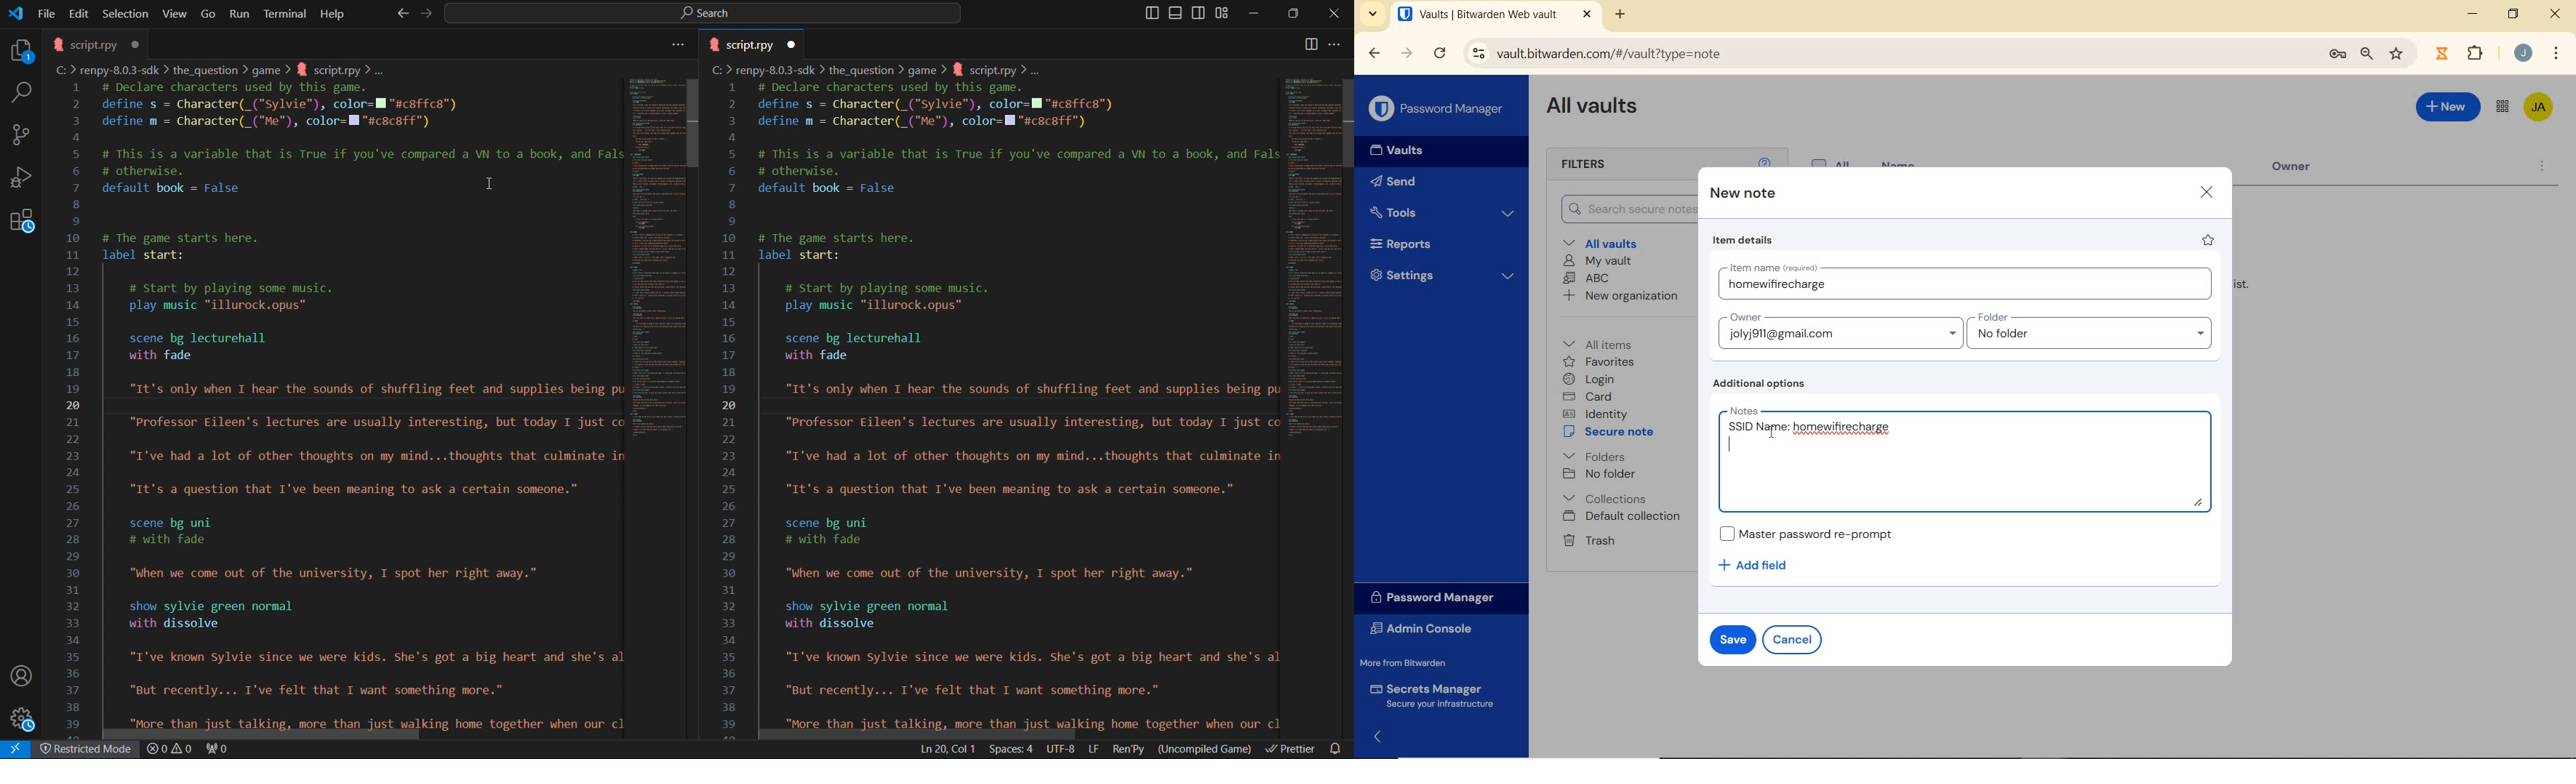  I want to click on search tabs, so click(1375, 16).